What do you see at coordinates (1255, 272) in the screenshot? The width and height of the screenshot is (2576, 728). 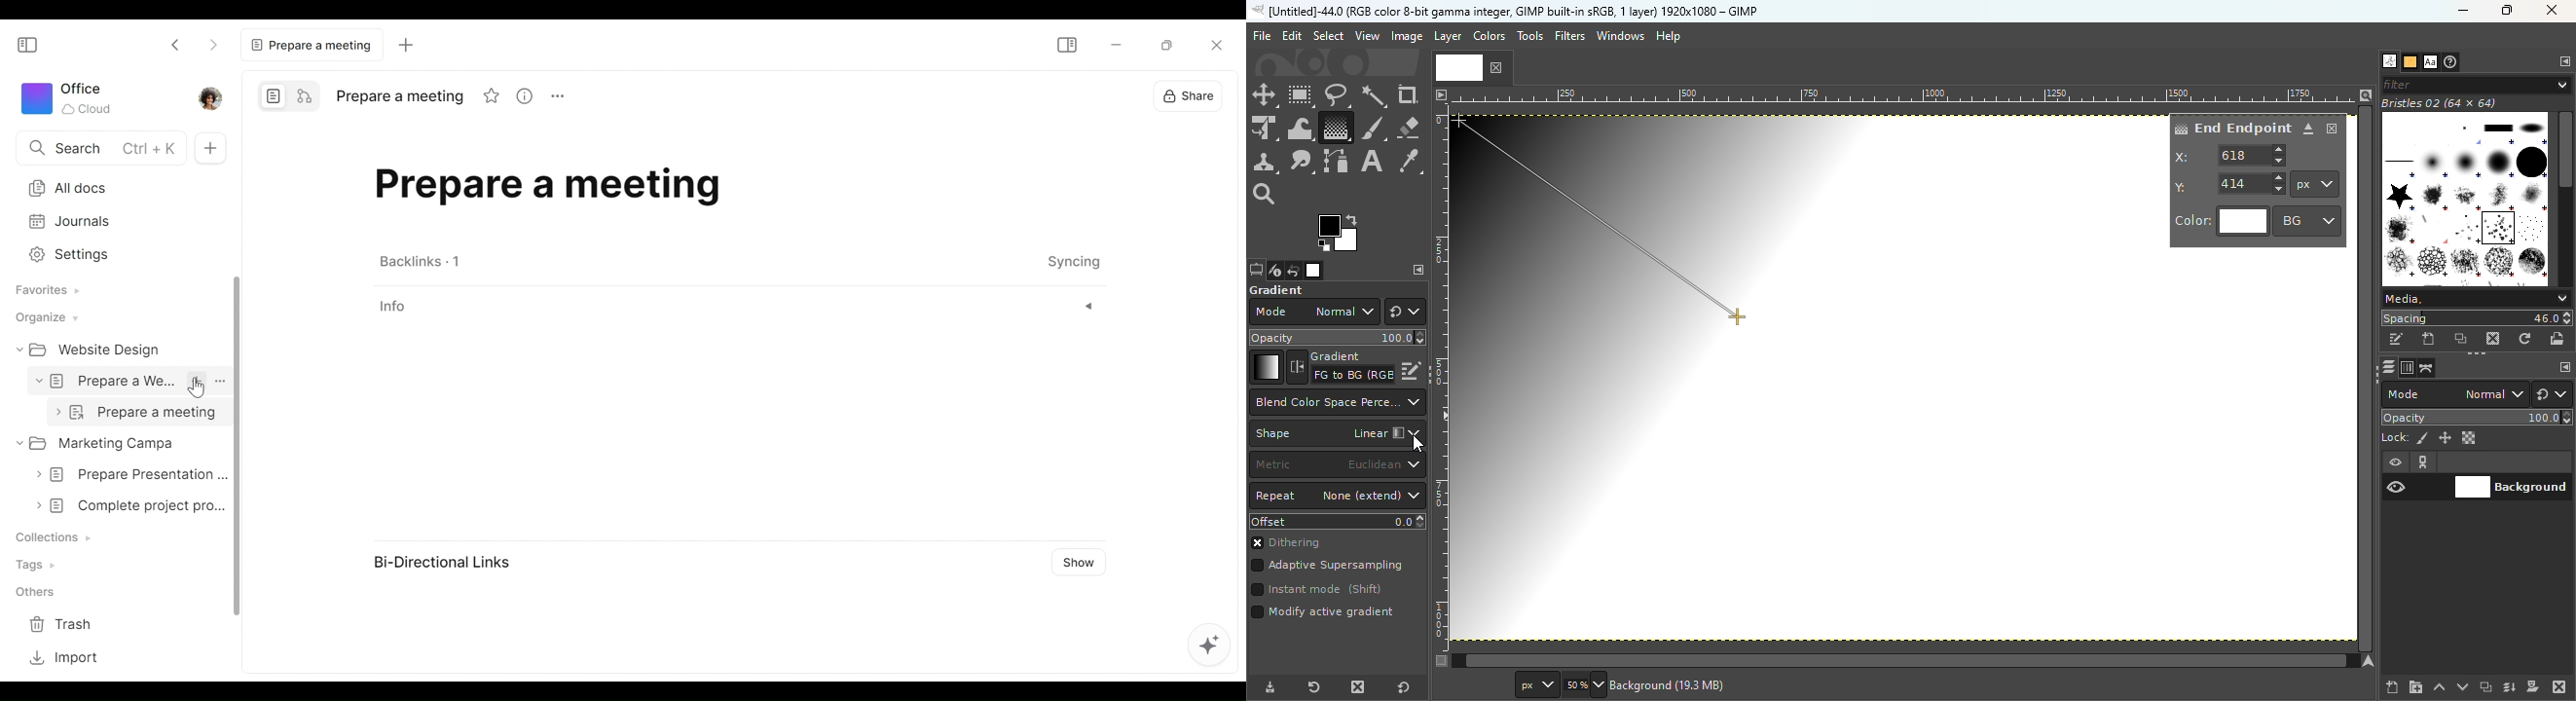 I see `Open the tools option dialog` at bounding box center [1255, 272].